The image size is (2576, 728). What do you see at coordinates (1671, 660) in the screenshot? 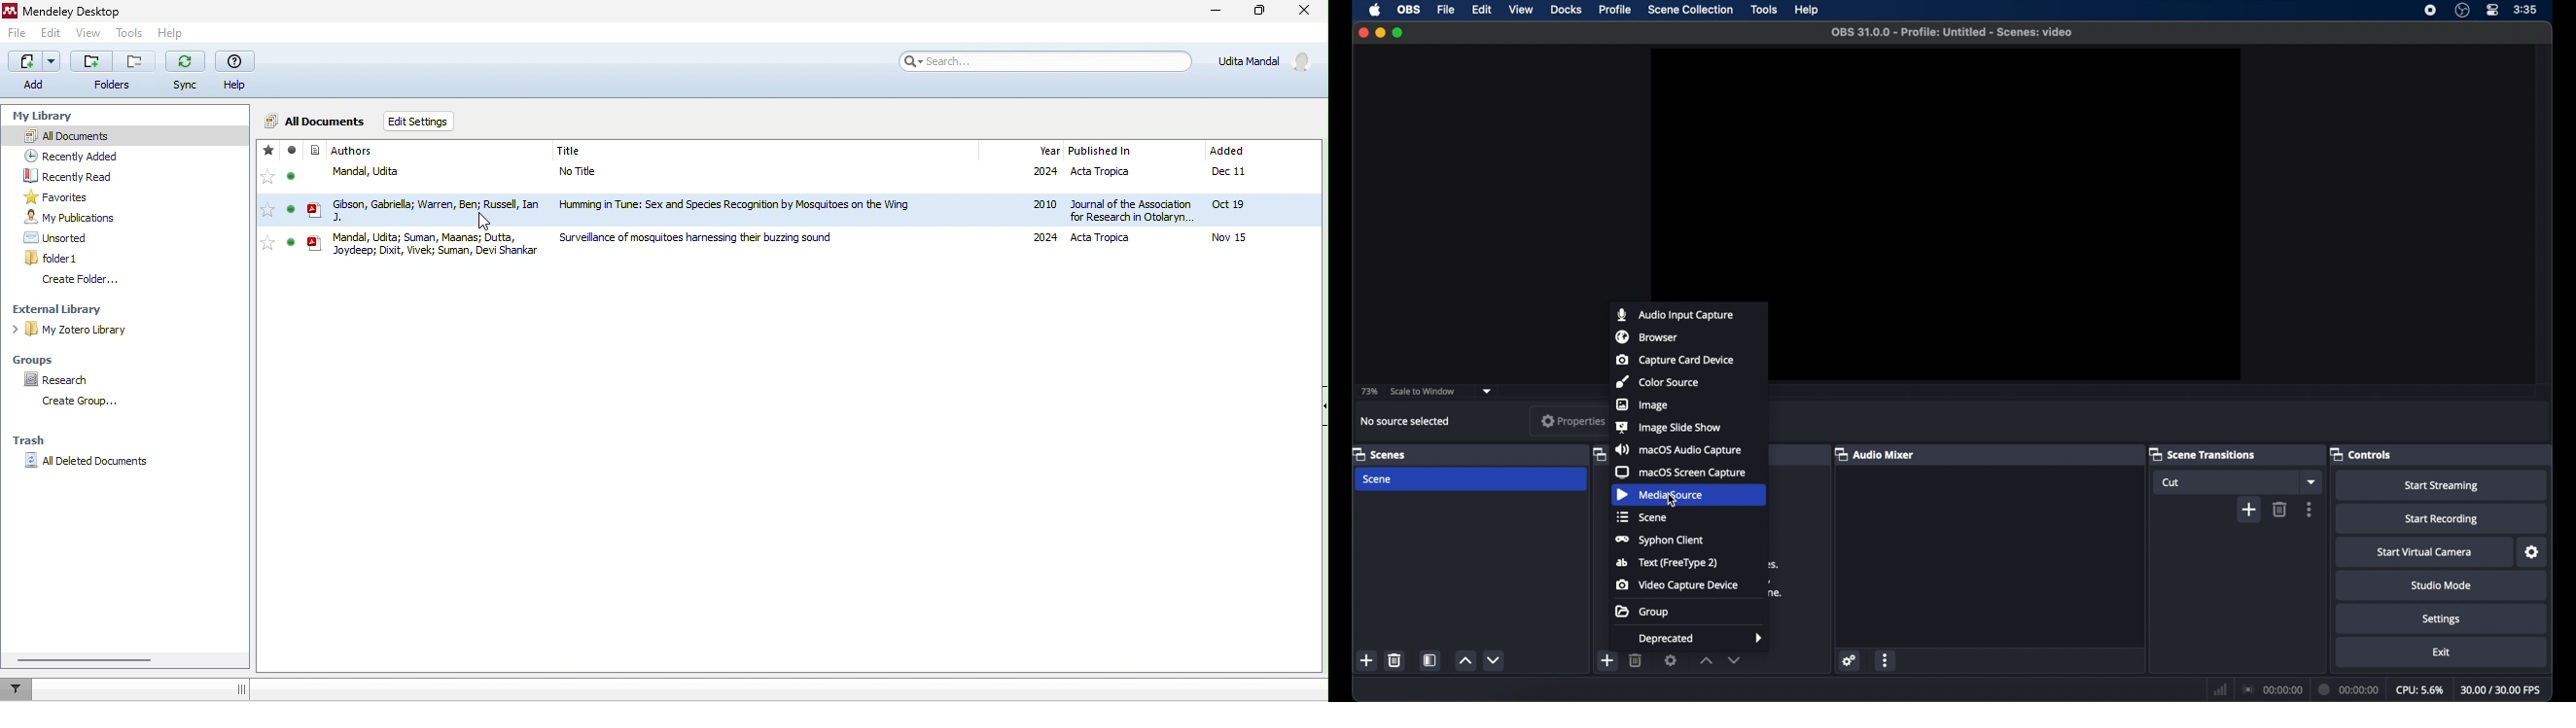
I see `settings` at bounding box center [1671, 660].